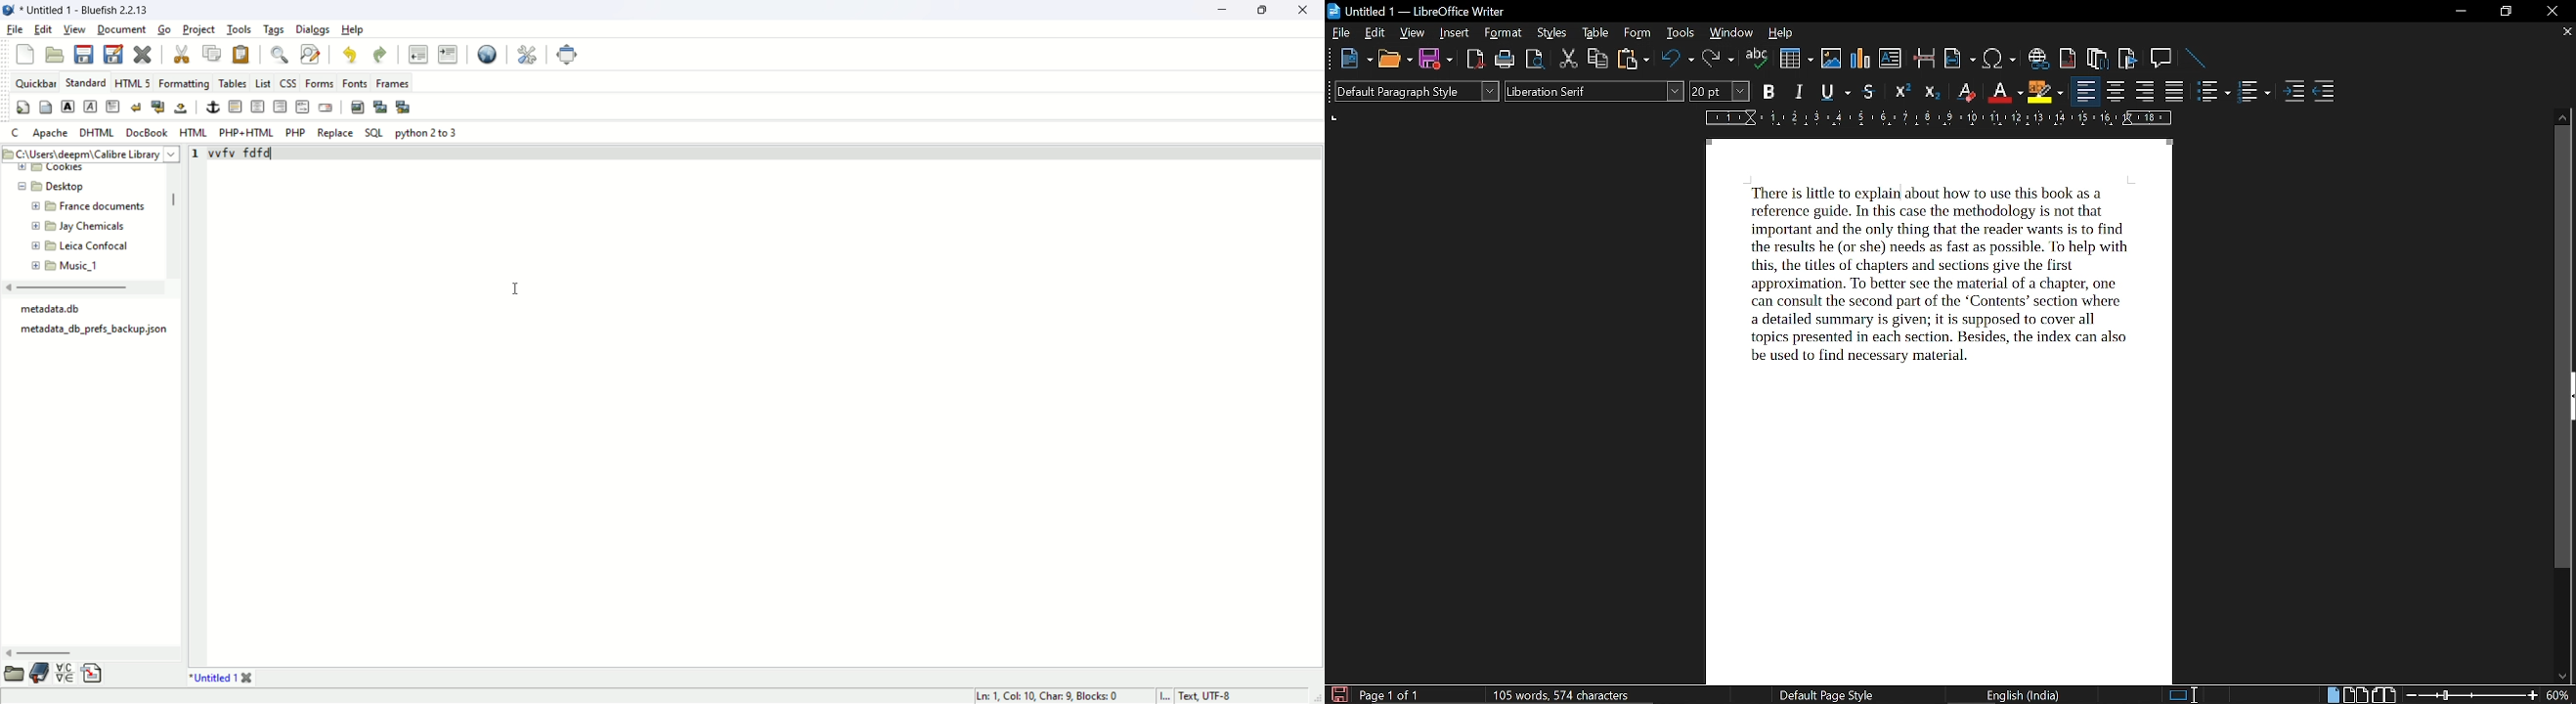 The image size is (2576, 728). Describe the element at coordinates (135, 108) in the screenshot. I see `clear` at that location.